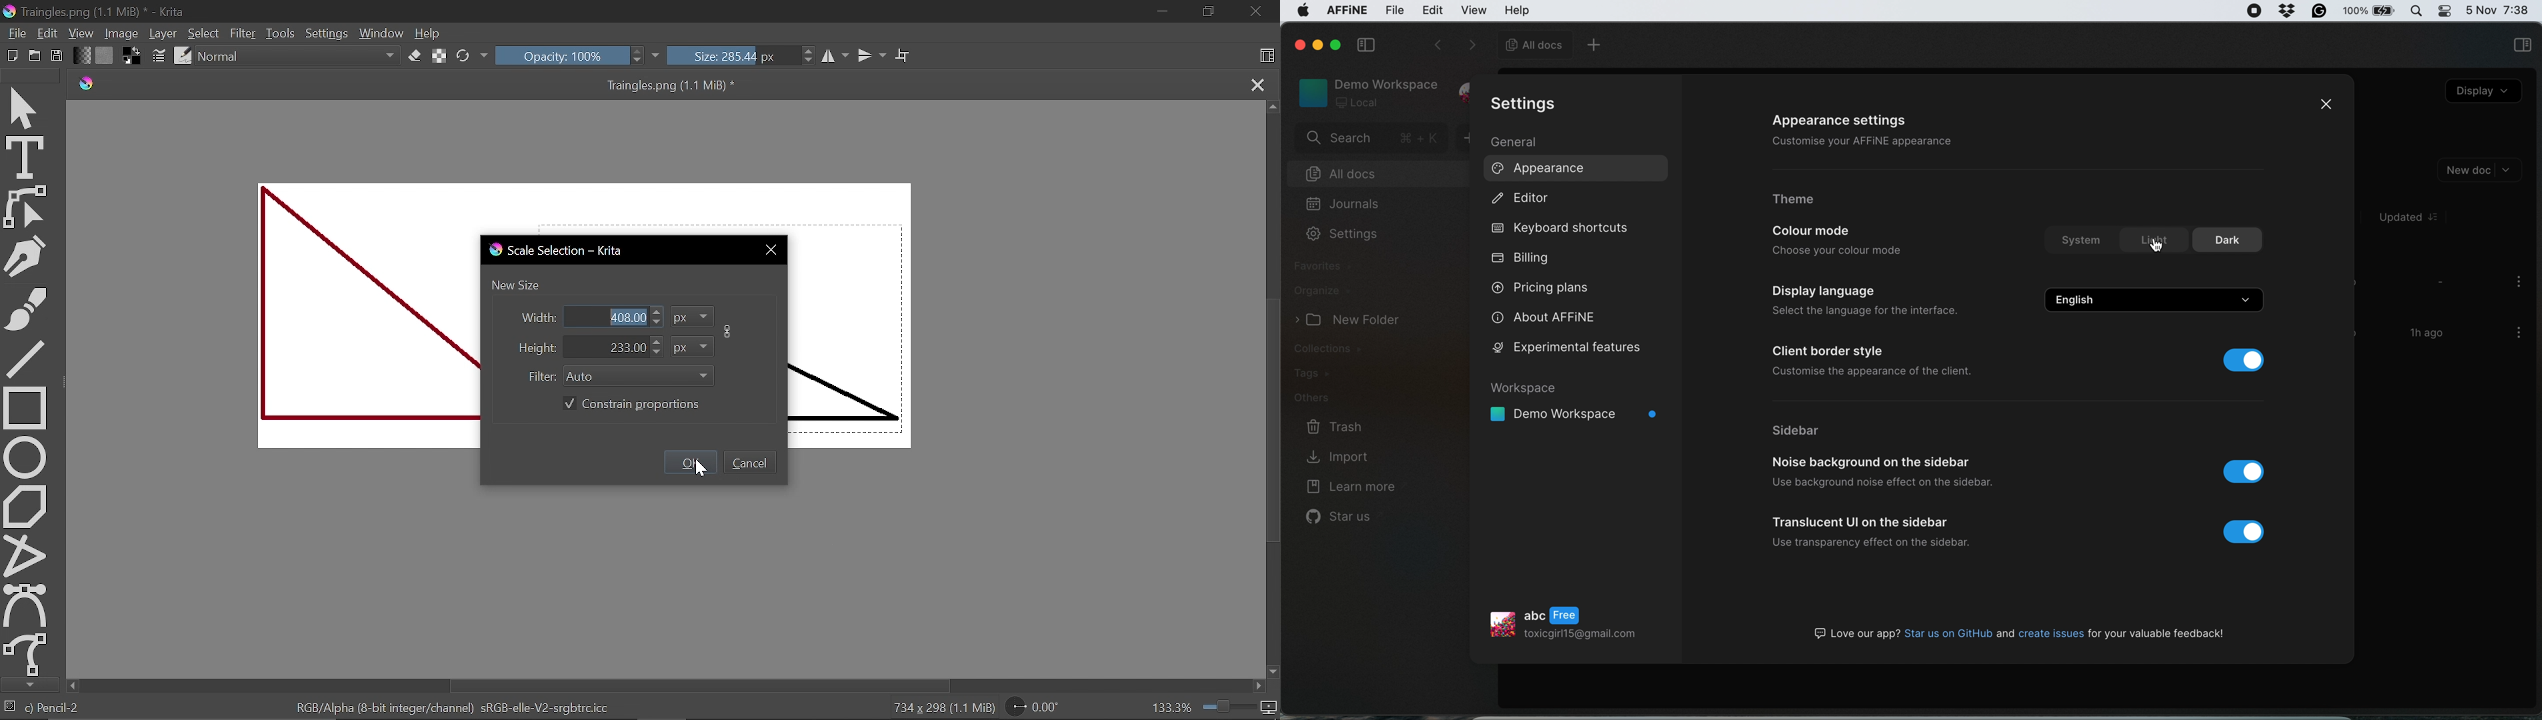 This screenshot has height=728, width=2548. What do you see at coordinates (1469, 46) in the screenshot?
I see `forward` at bounding box center [1469, 46].